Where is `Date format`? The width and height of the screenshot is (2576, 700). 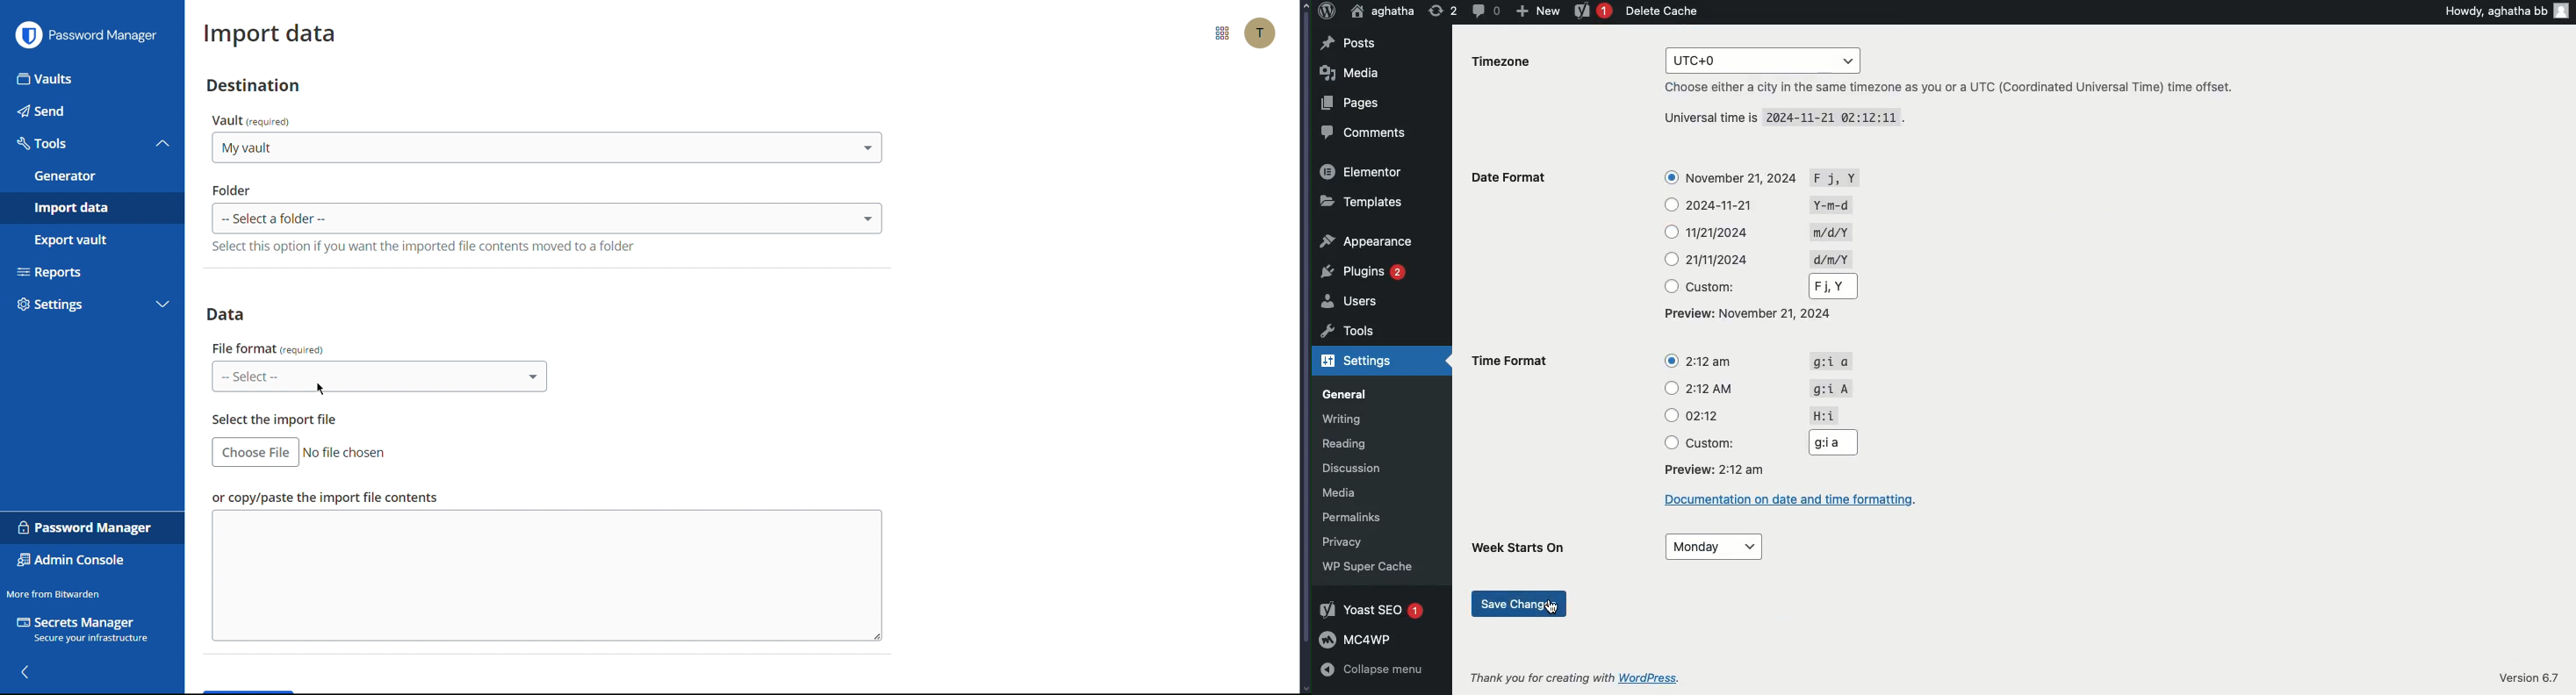 Date format is located at coordinates (1510, 178).